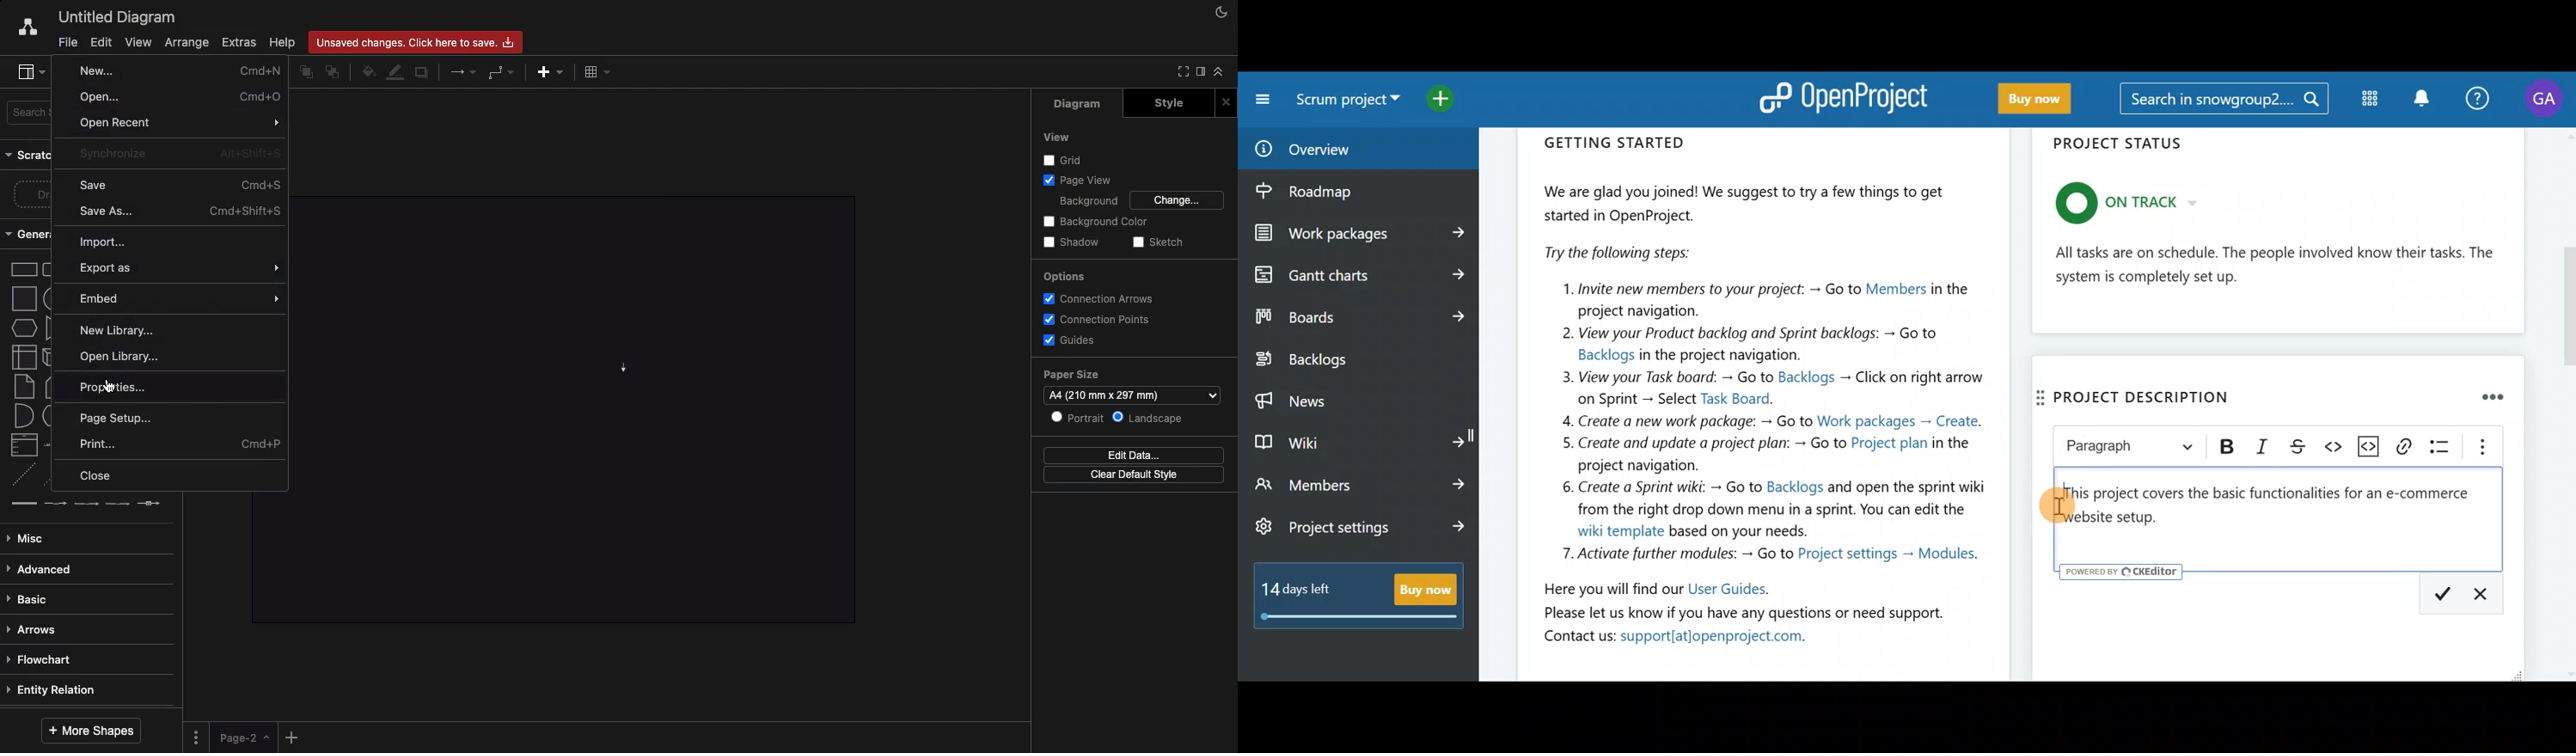 The height and width of the screenshot is (756, 2576). I want to click on Flowchart, so click(40, 659).